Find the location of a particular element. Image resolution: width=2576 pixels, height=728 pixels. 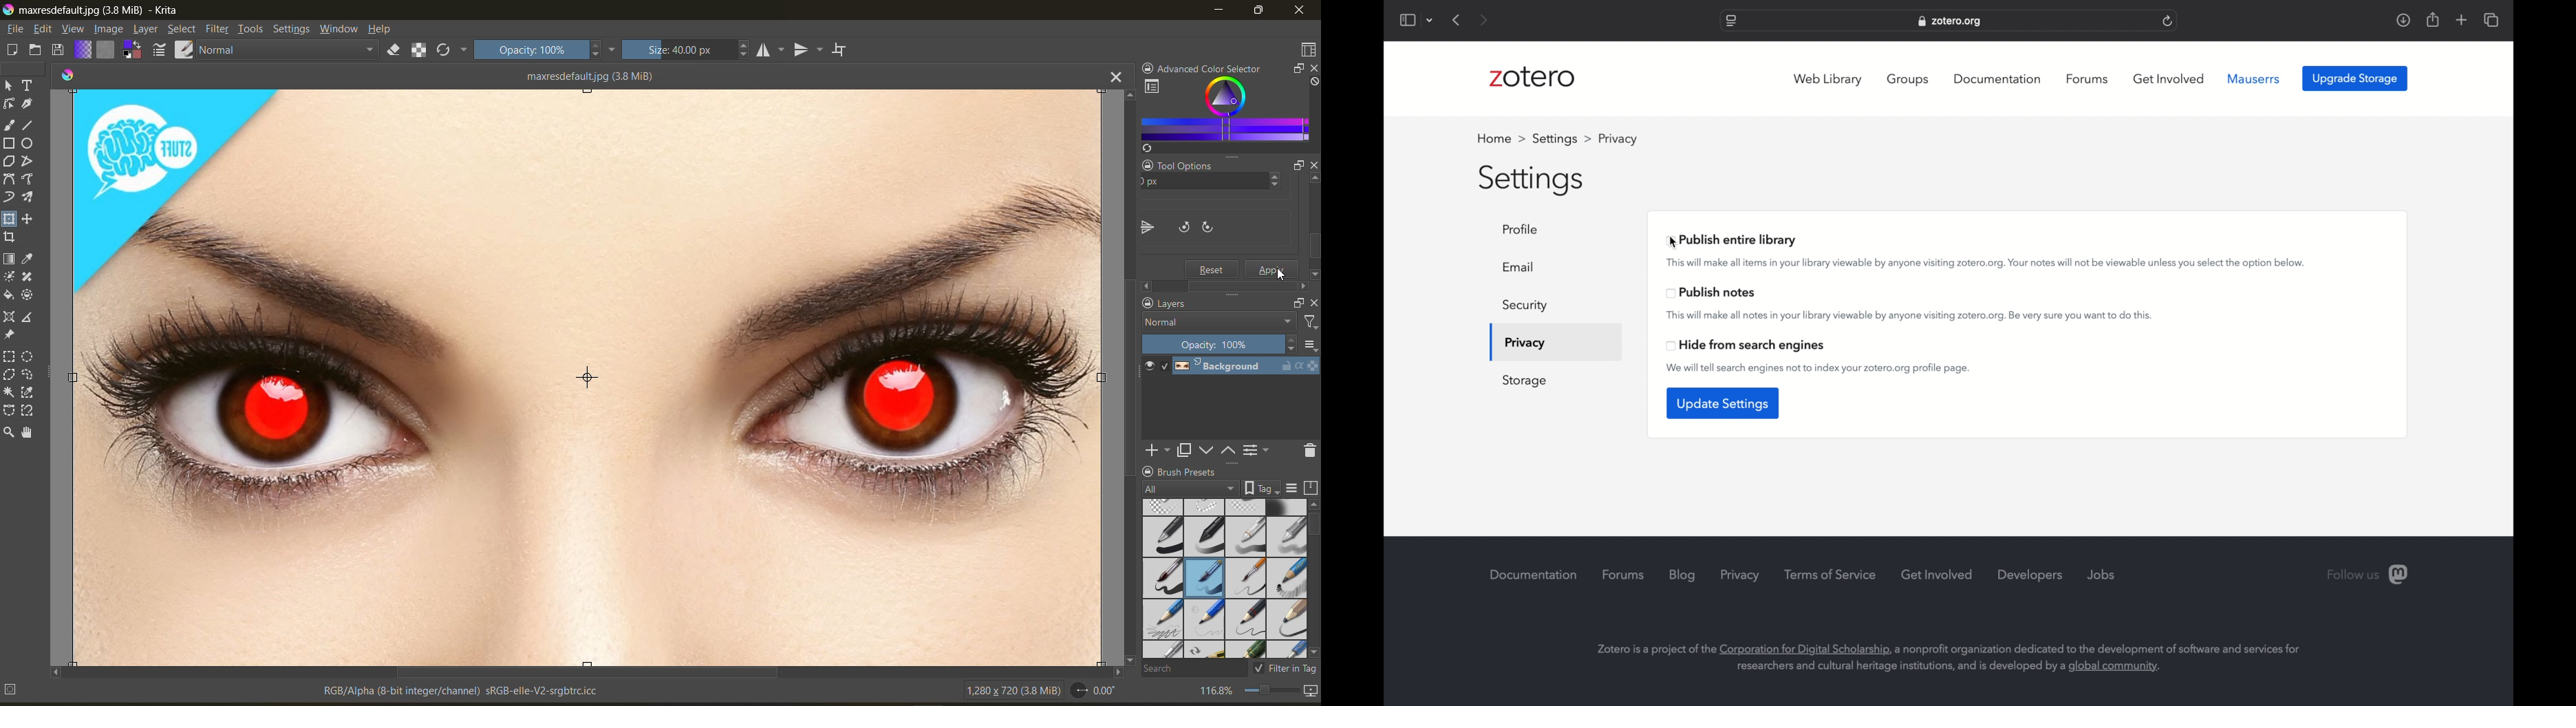

maximize is located at coordinates (1261, 12).